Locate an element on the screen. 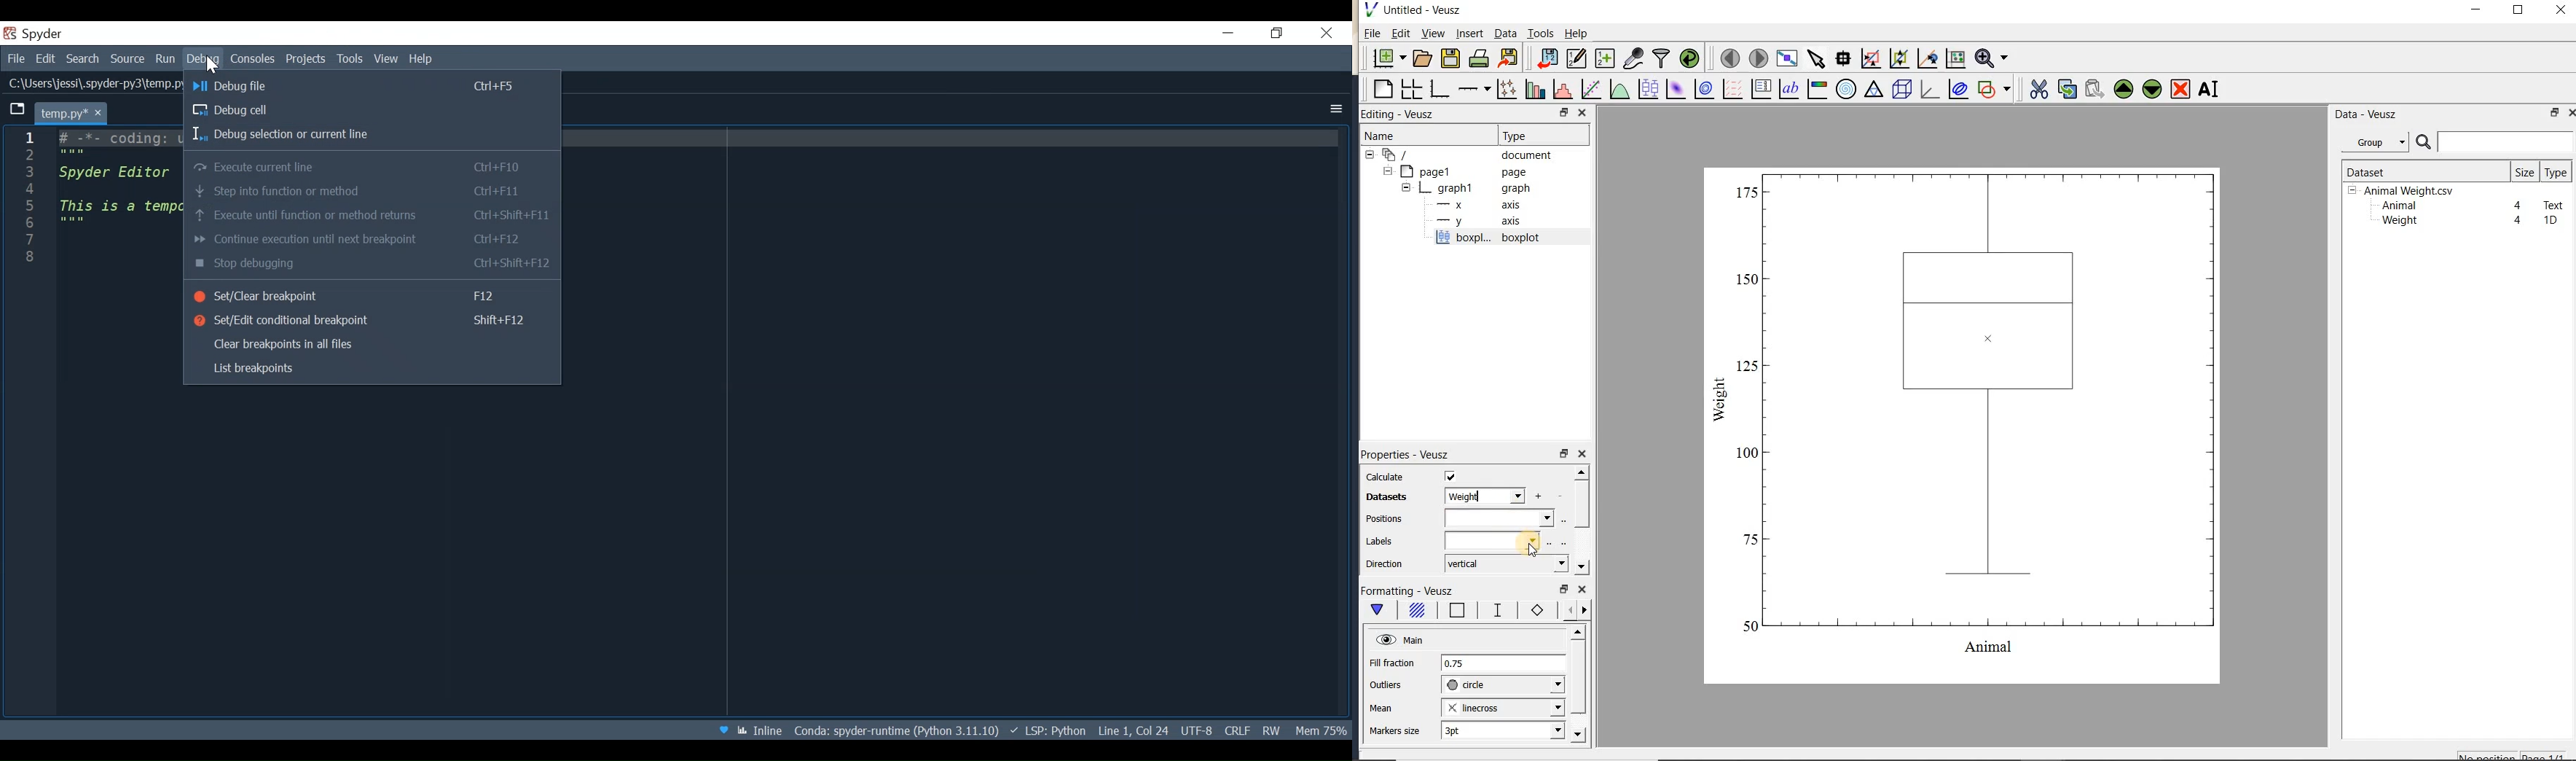 This screenshot has height=784, width=2576. restore is located at coordinates (2556, 112).